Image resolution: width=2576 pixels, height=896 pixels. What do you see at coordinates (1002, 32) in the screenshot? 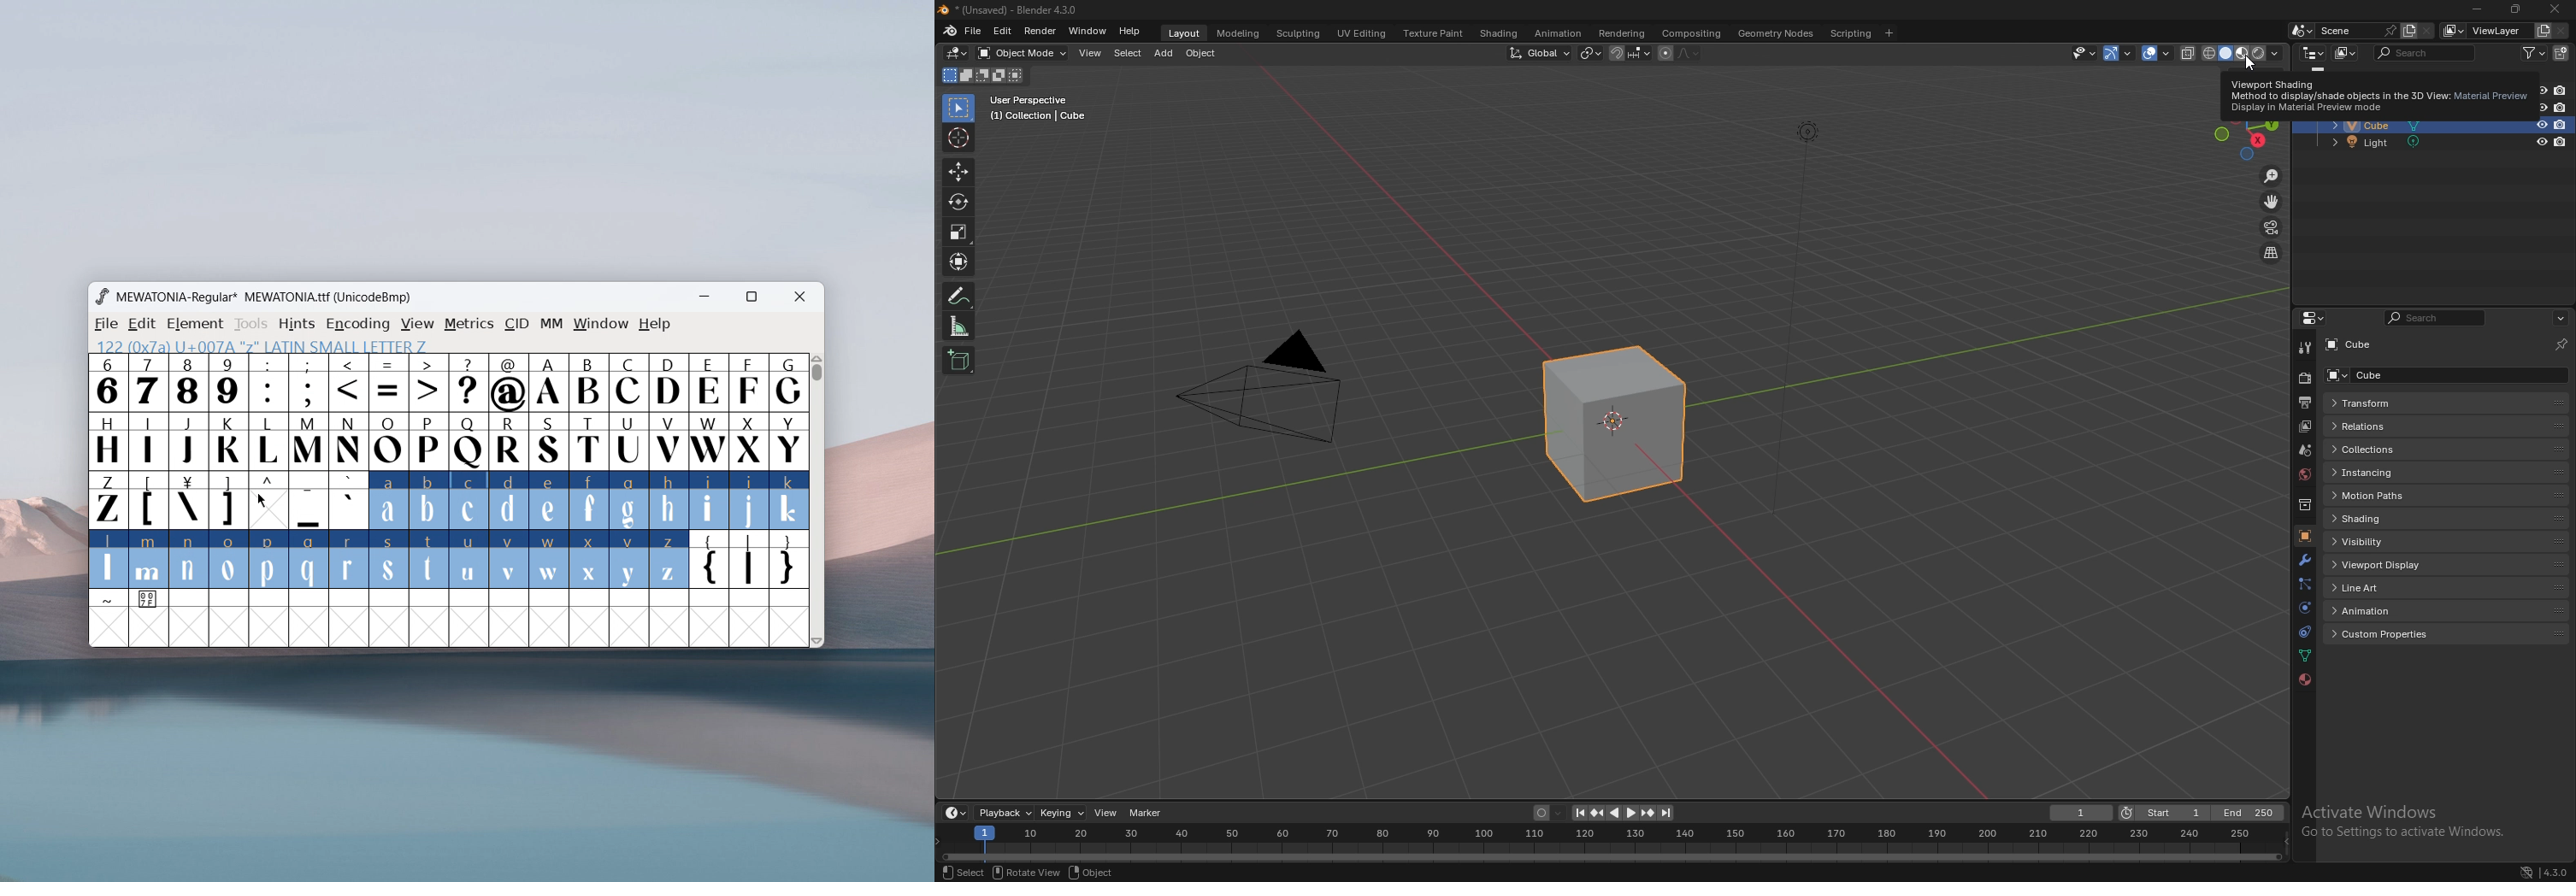
I see `edit` at bounding box center [1002, 32].